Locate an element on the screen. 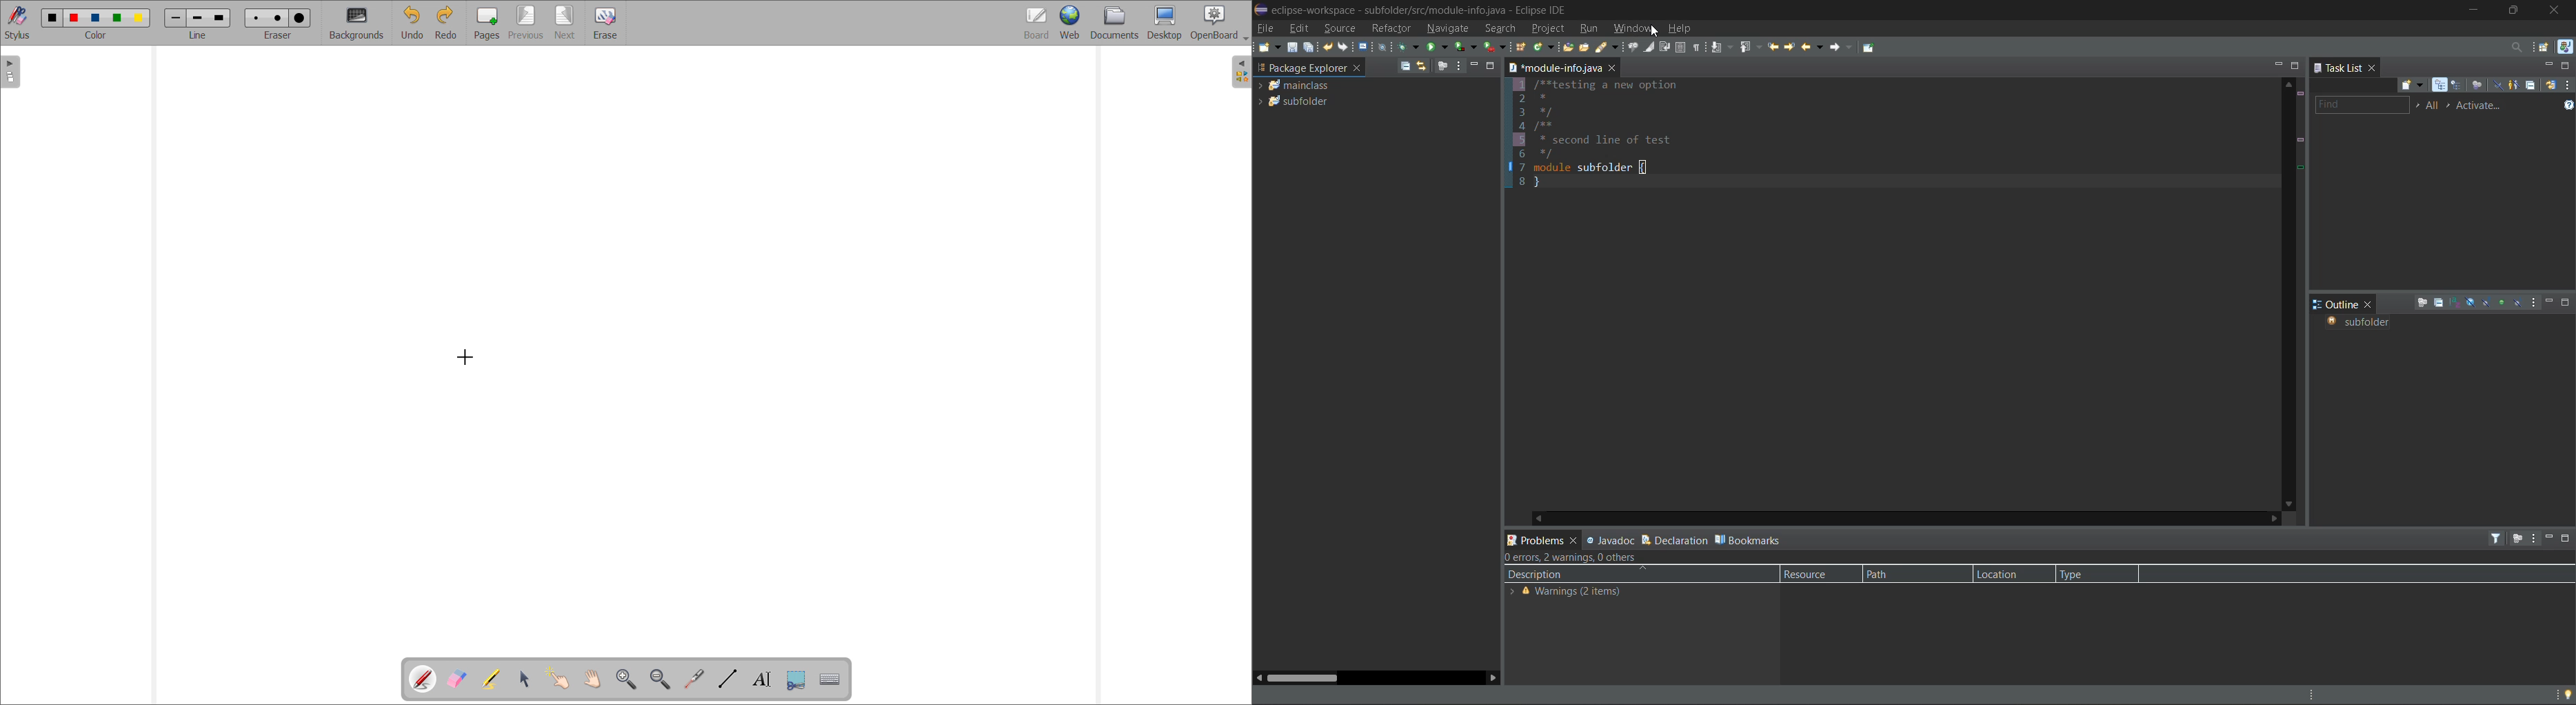  maximize is located at coordinates (1492, 66).